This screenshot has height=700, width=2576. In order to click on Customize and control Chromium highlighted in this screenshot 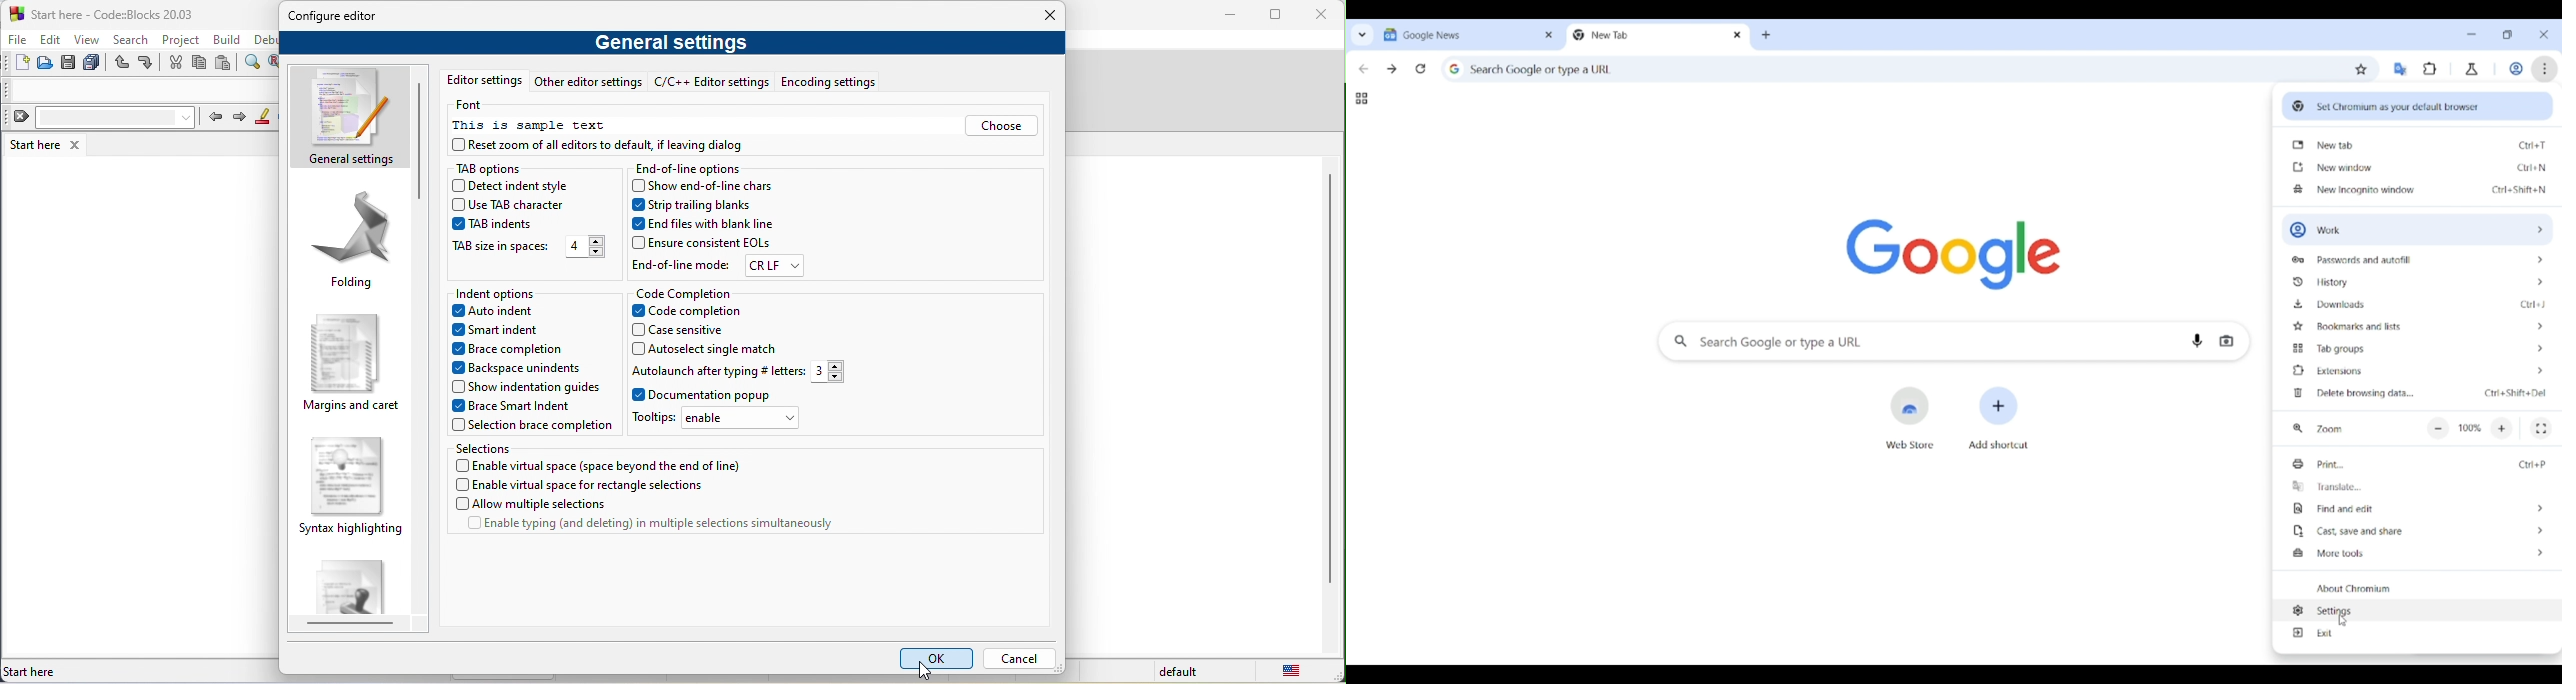, I will do `click(2545, 69)`.